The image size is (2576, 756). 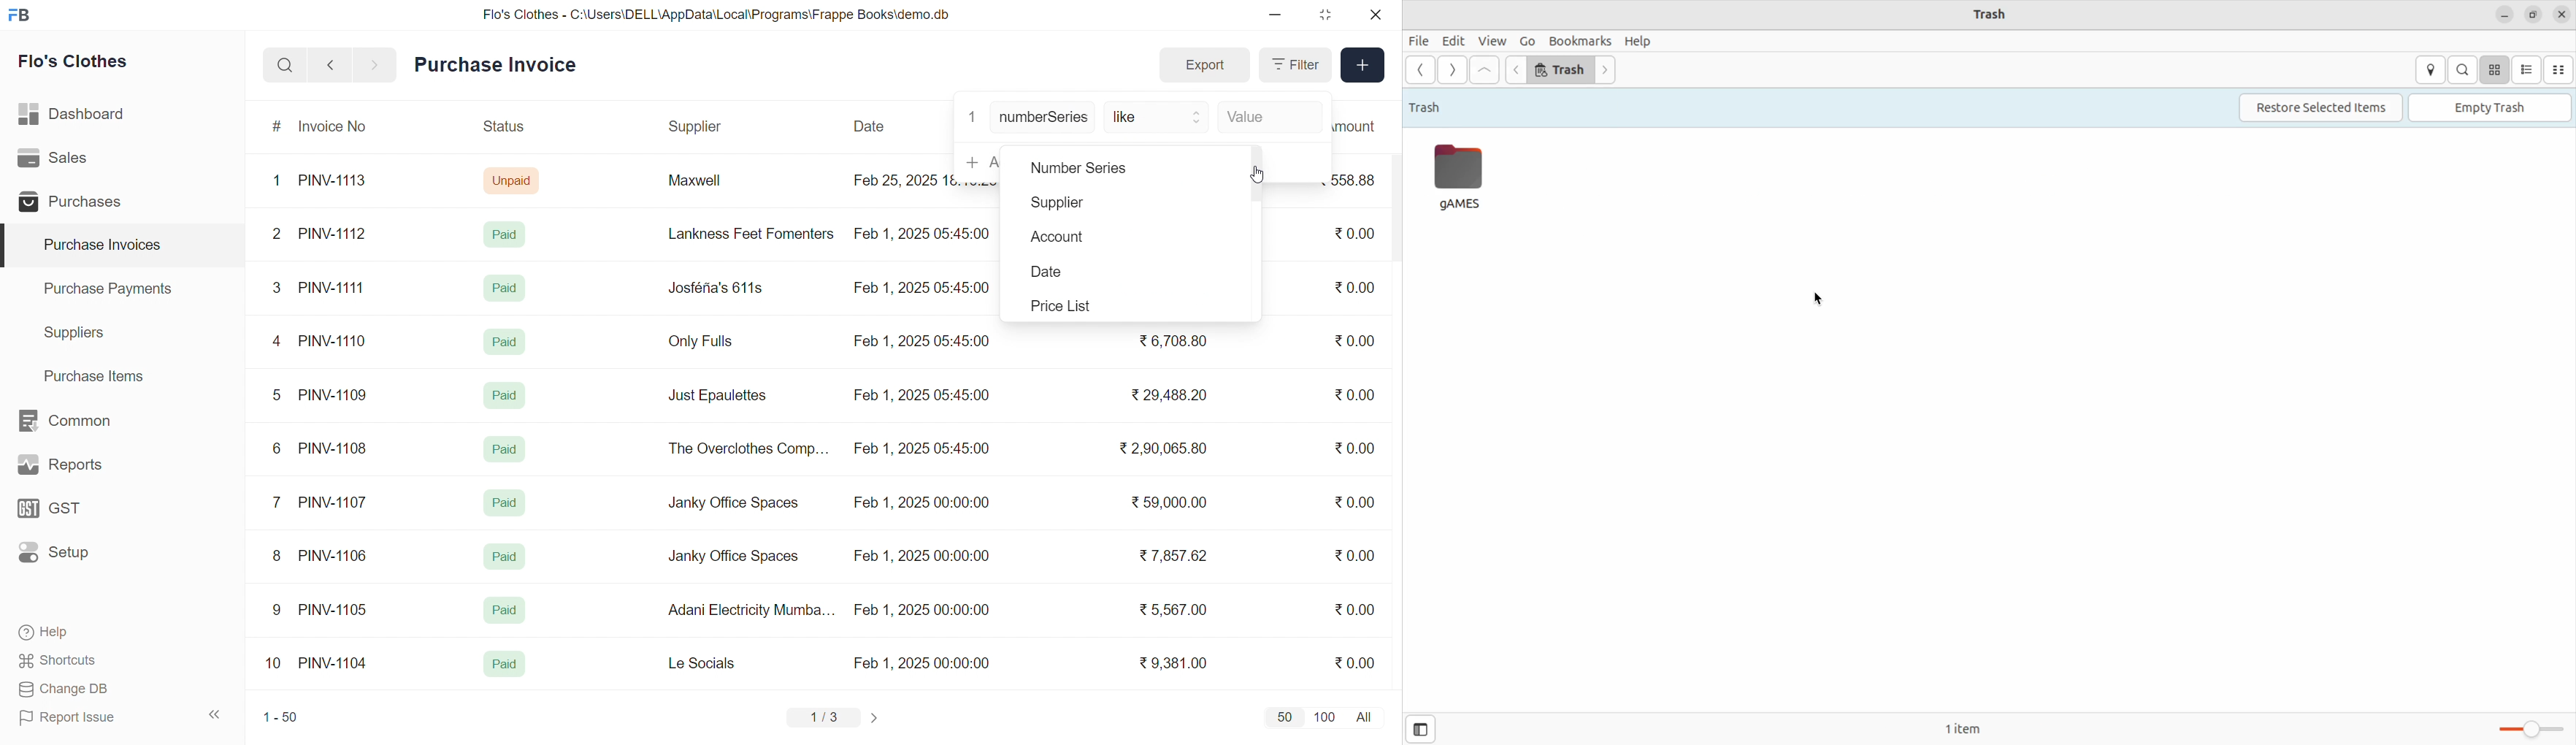 What do you see at coordinates (280, 181) in the screenshot?
I see `1` at bounding box center [280, 181].